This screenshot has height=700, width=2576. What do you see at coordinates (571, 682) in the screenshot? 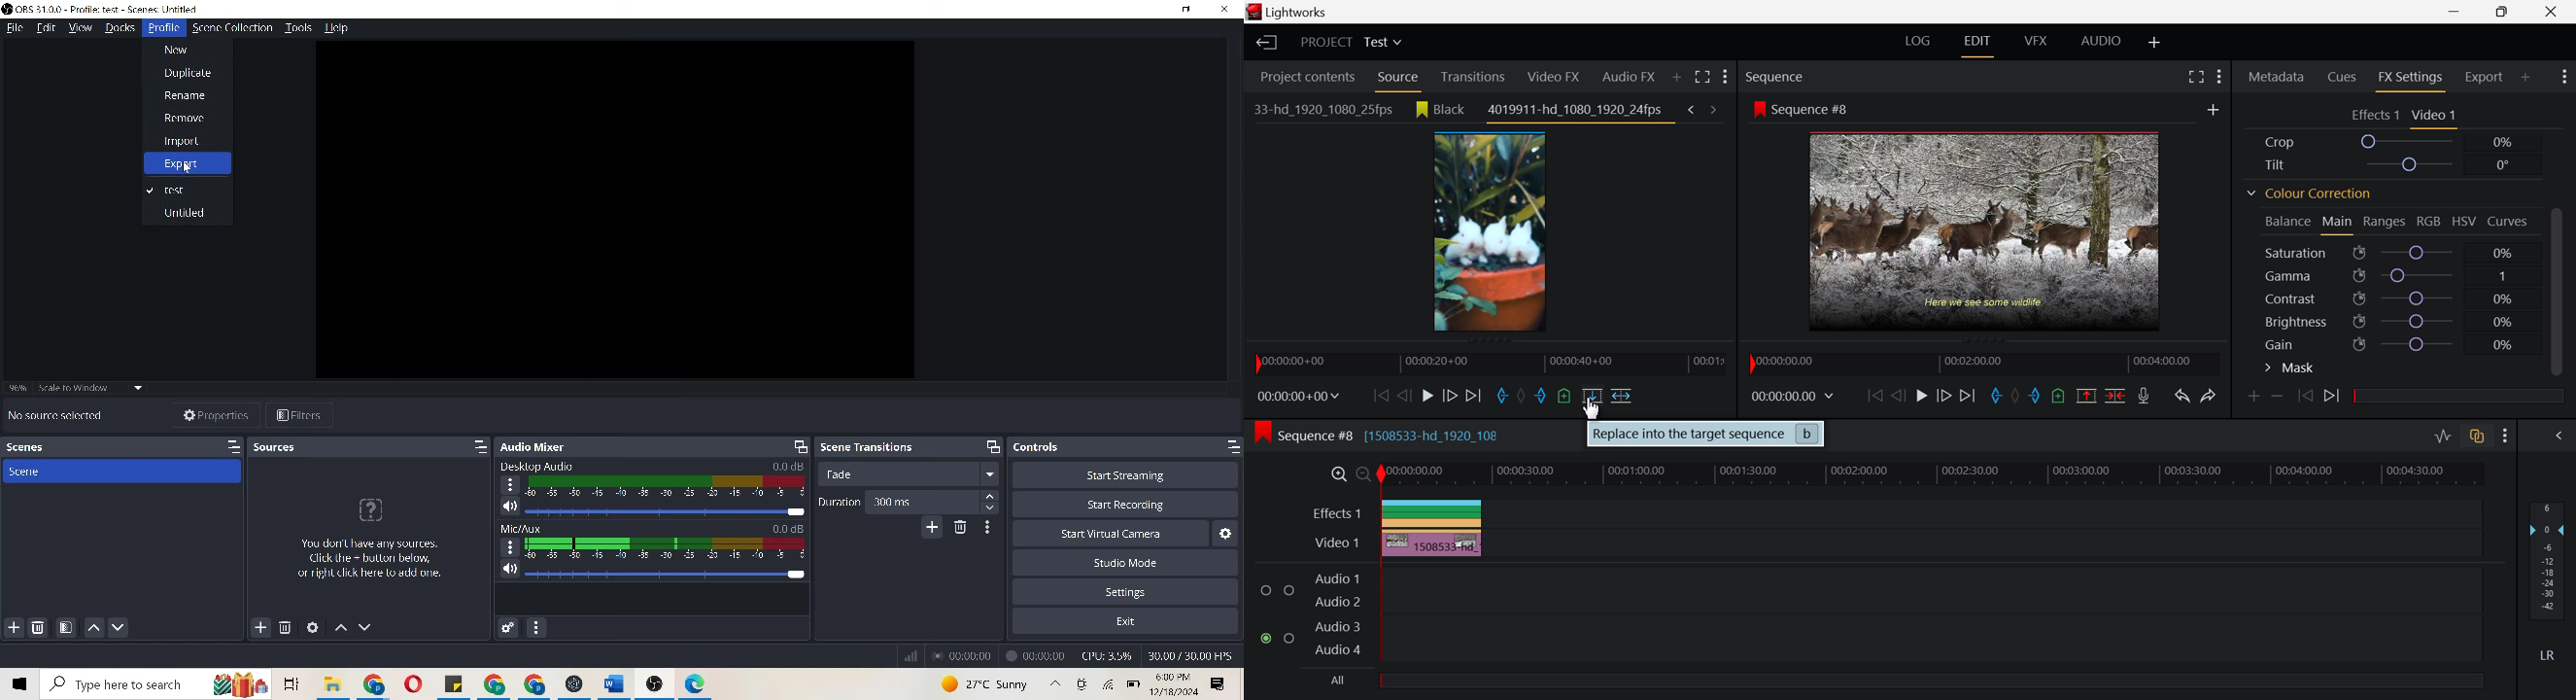
I see `icon` at bounding box center [571, 682].